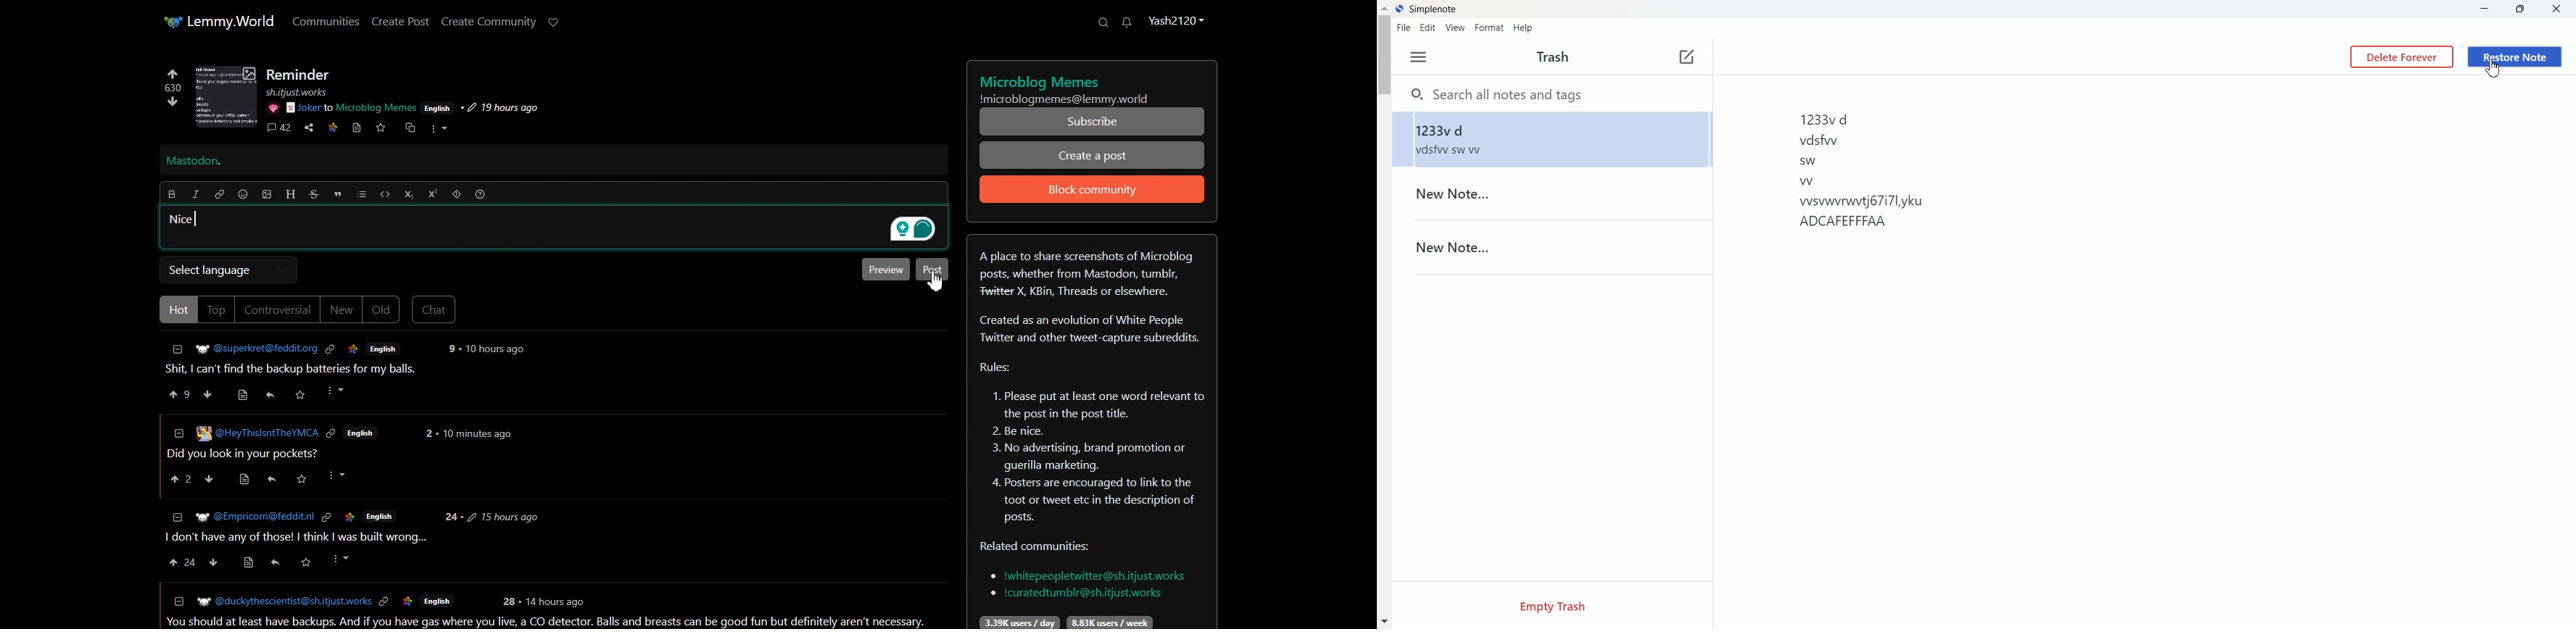  I want to click on , so click(332, 435).